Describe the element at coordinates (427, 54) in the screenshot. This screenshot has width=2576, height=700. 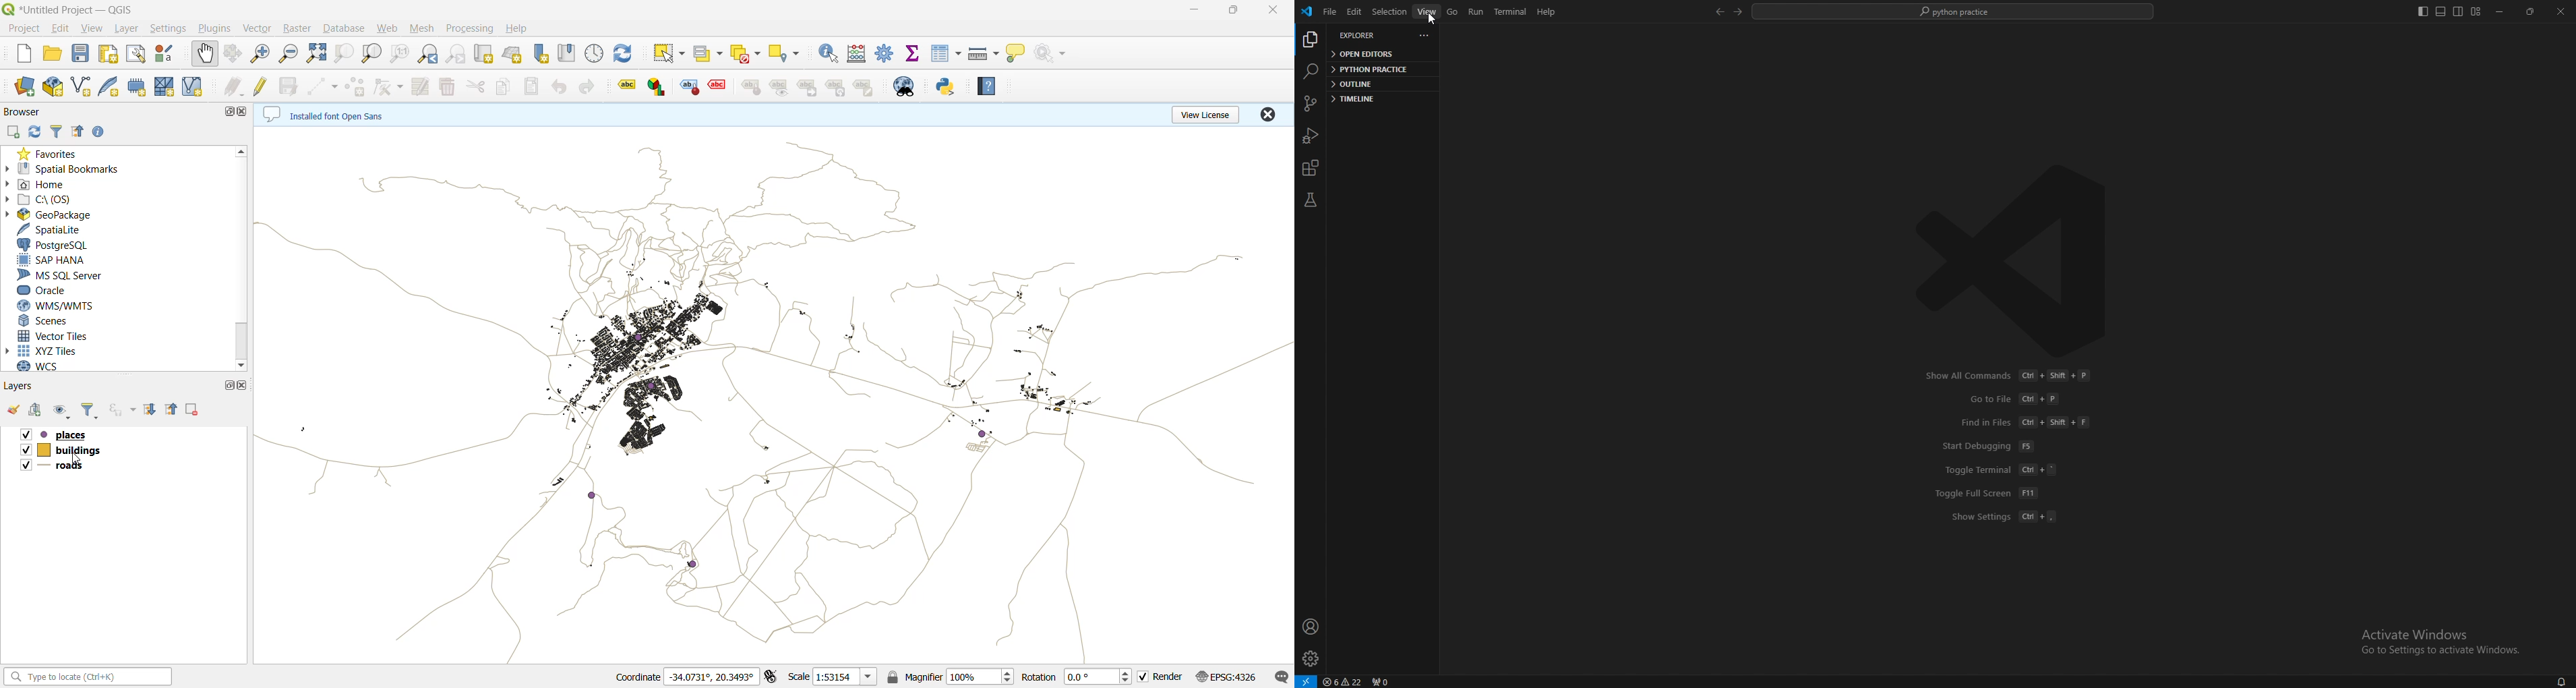
I see `zoom last` at that location.